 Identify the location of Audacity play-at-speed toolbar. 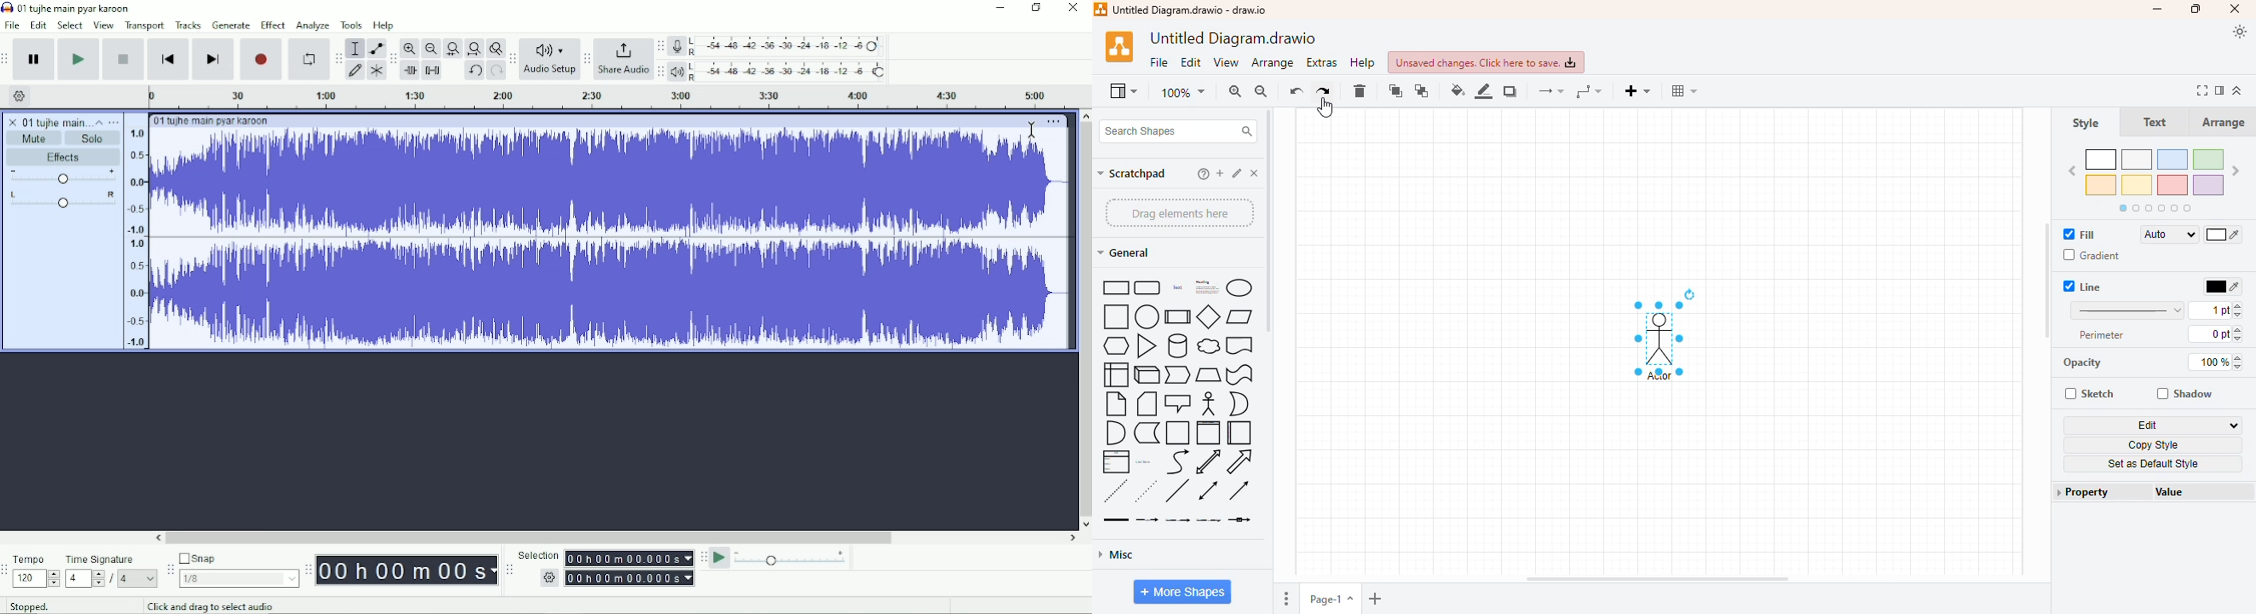
(703, 558).